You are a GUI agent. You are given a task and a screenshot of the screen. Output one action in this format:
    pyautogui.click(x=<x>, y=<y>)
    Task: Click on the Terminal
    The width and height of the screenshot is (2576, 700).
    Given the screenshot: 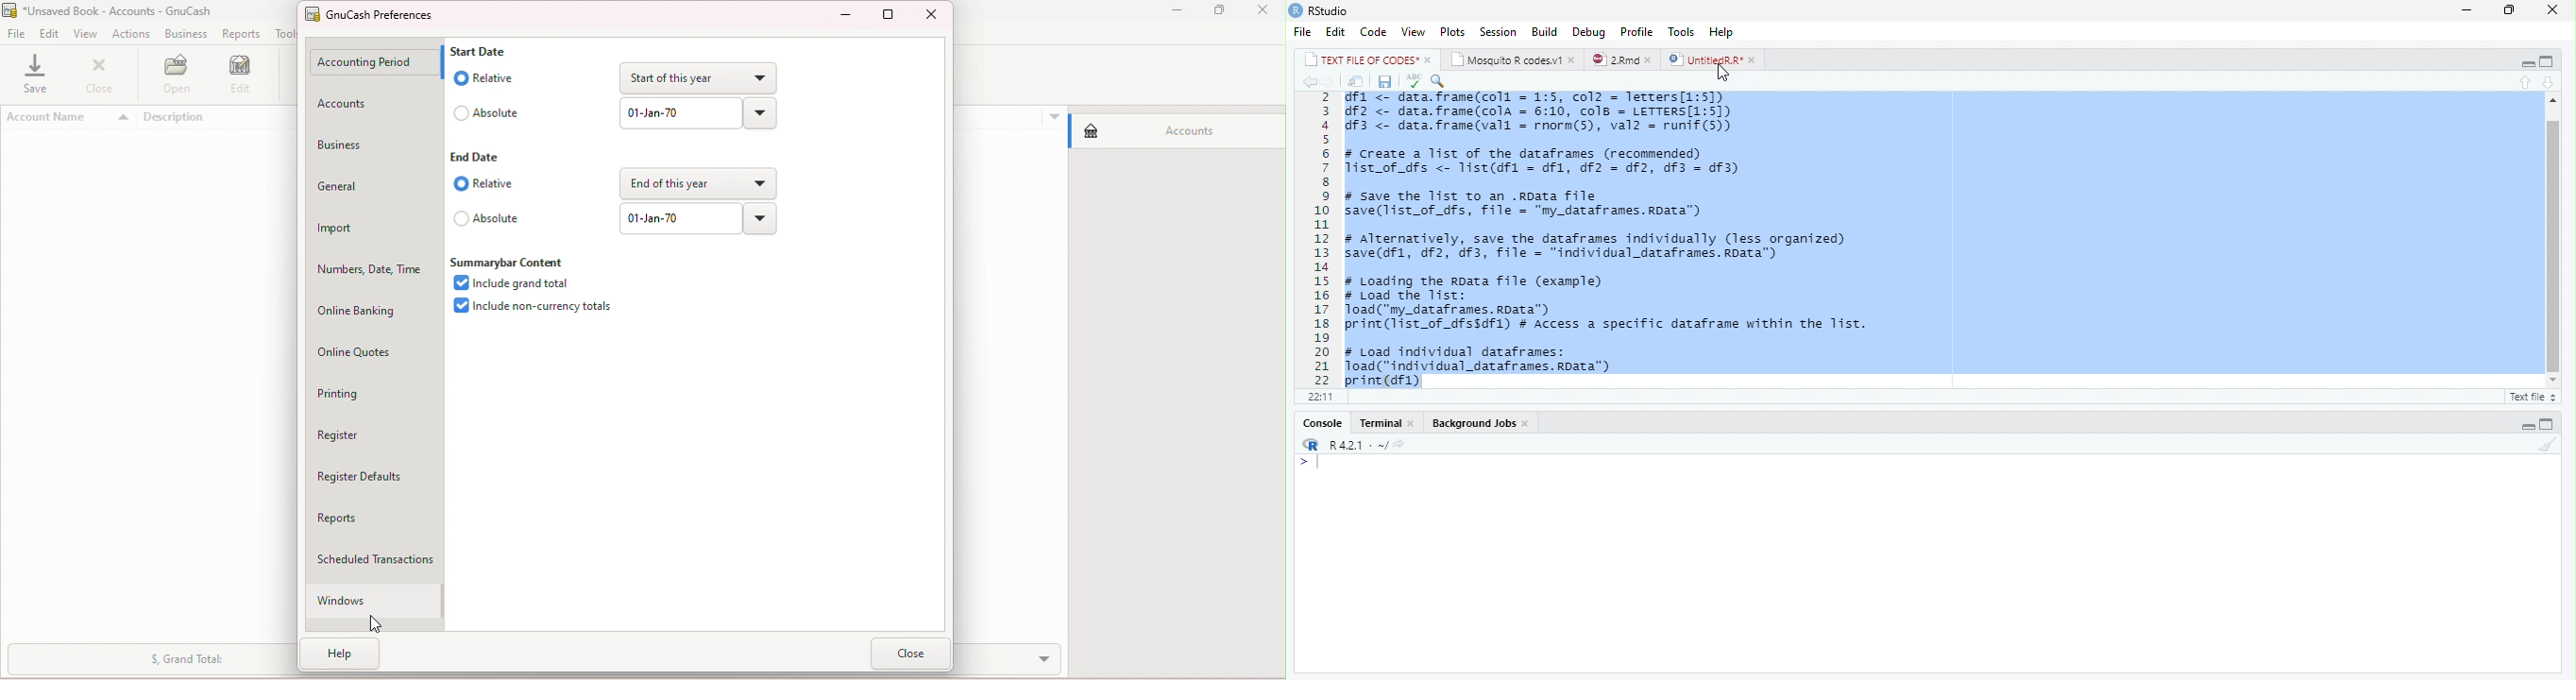 What is the action you would take?
    pyautogui.click(x=1388, y=423)
    